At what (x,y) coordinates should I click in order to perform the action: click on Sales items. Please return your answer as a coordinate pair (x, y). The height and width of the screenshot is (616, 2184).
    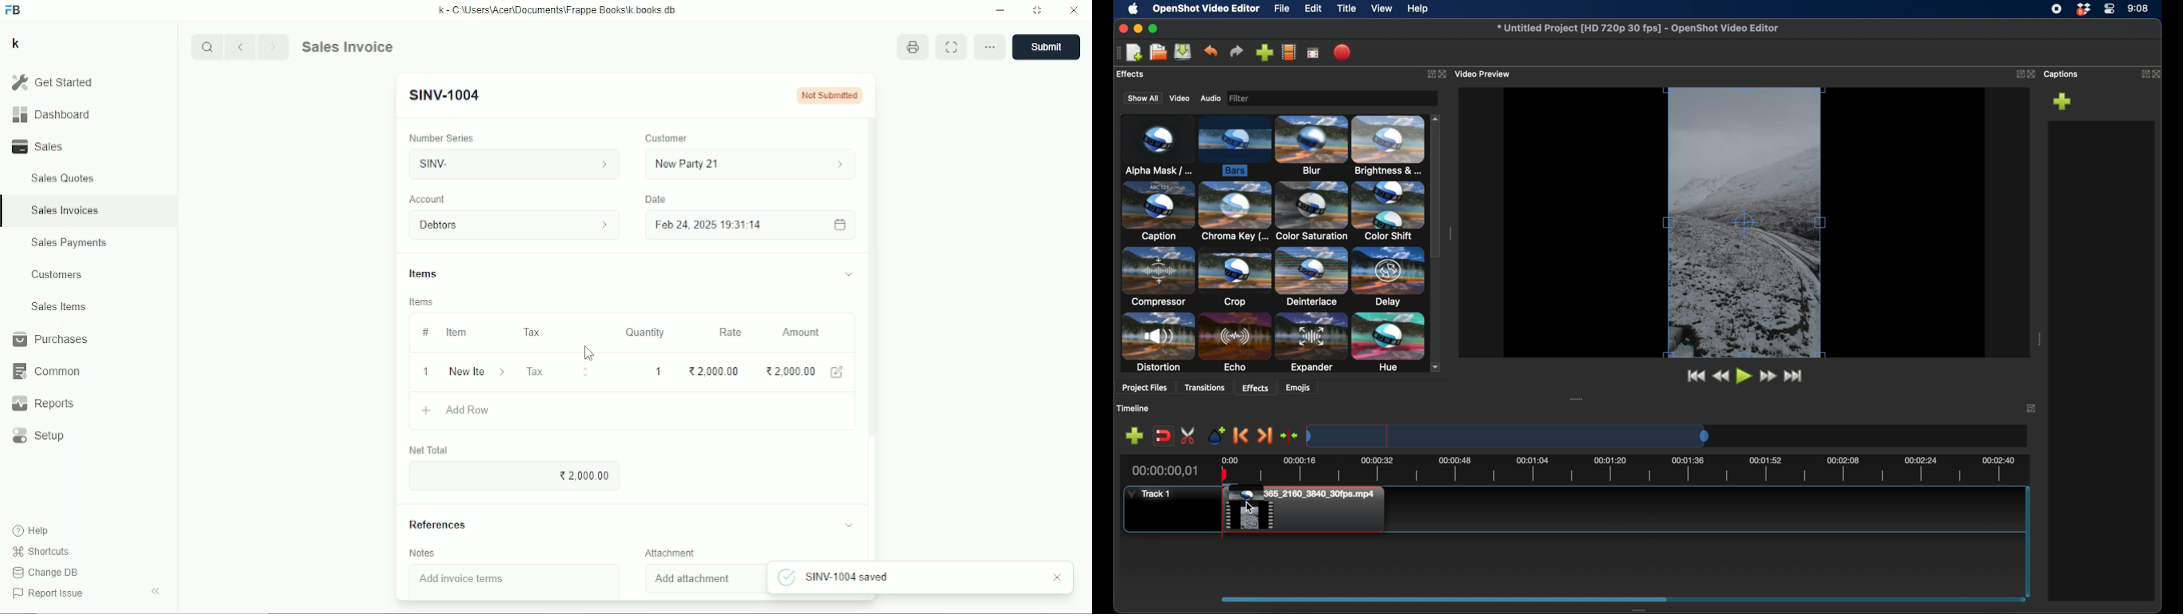
    Looking at the image, I should click on (58, 307).